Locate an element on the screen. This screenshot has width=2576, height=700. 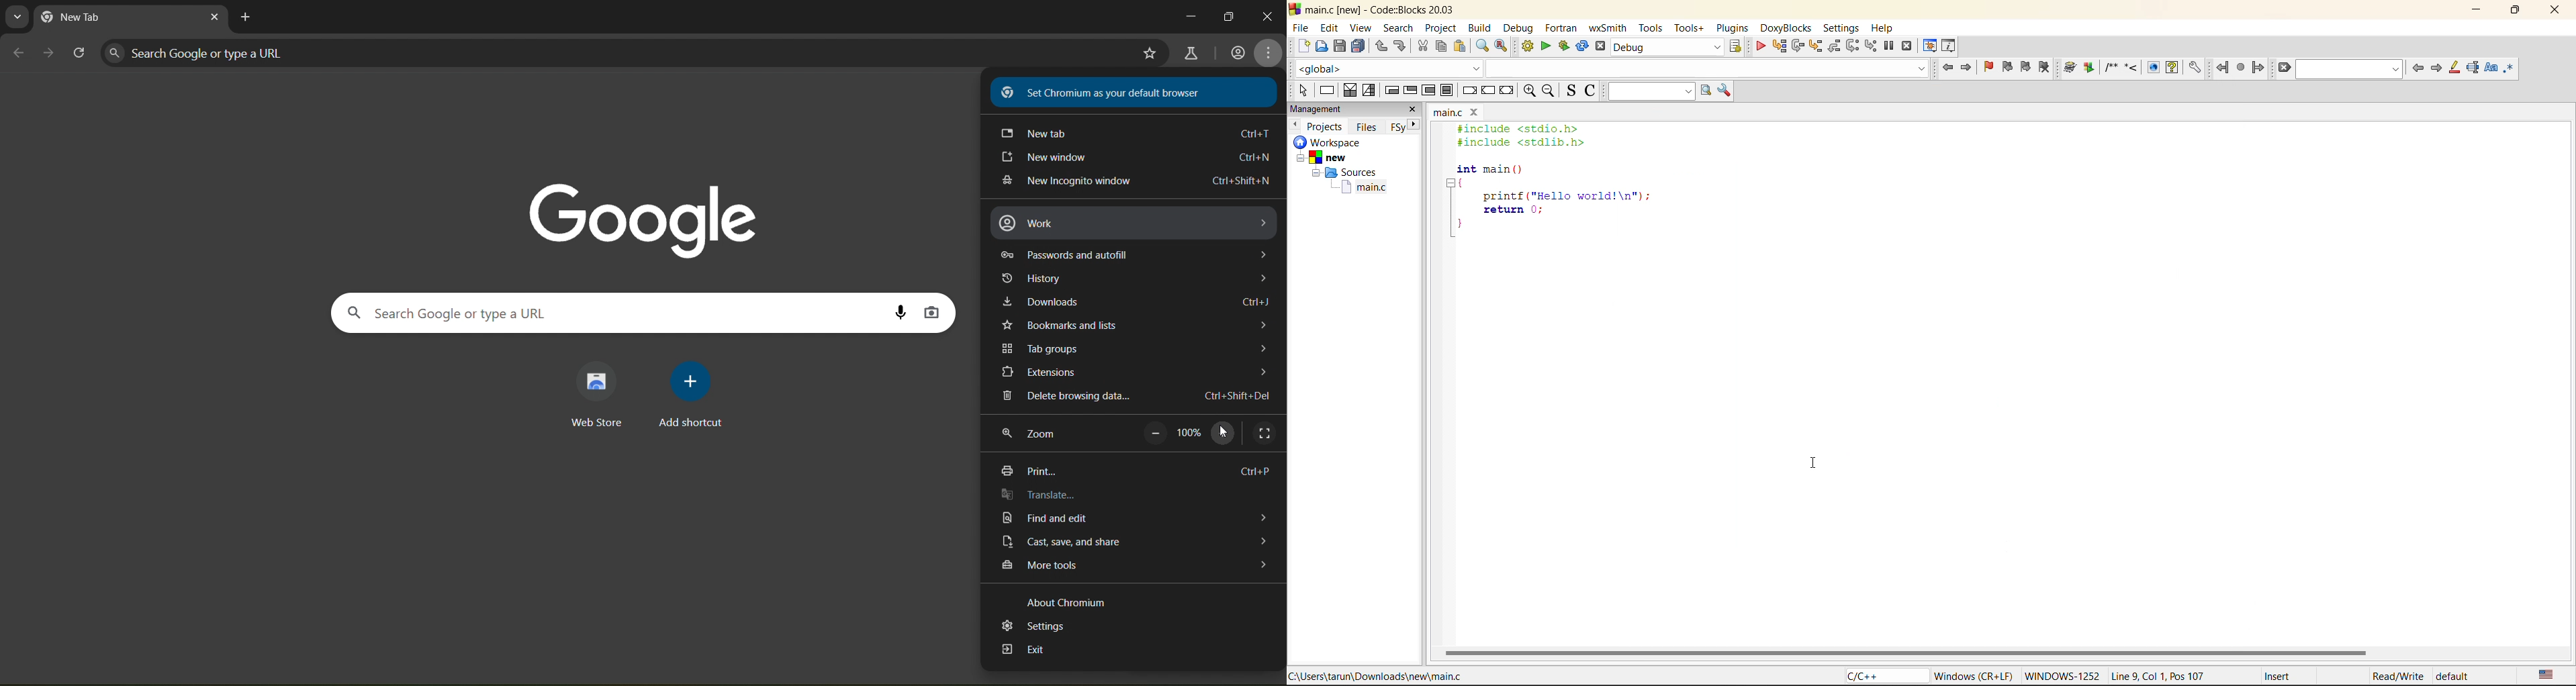
C:\Users\tarun\Downloads\new\main.c is located at coordinates (1379, 677).